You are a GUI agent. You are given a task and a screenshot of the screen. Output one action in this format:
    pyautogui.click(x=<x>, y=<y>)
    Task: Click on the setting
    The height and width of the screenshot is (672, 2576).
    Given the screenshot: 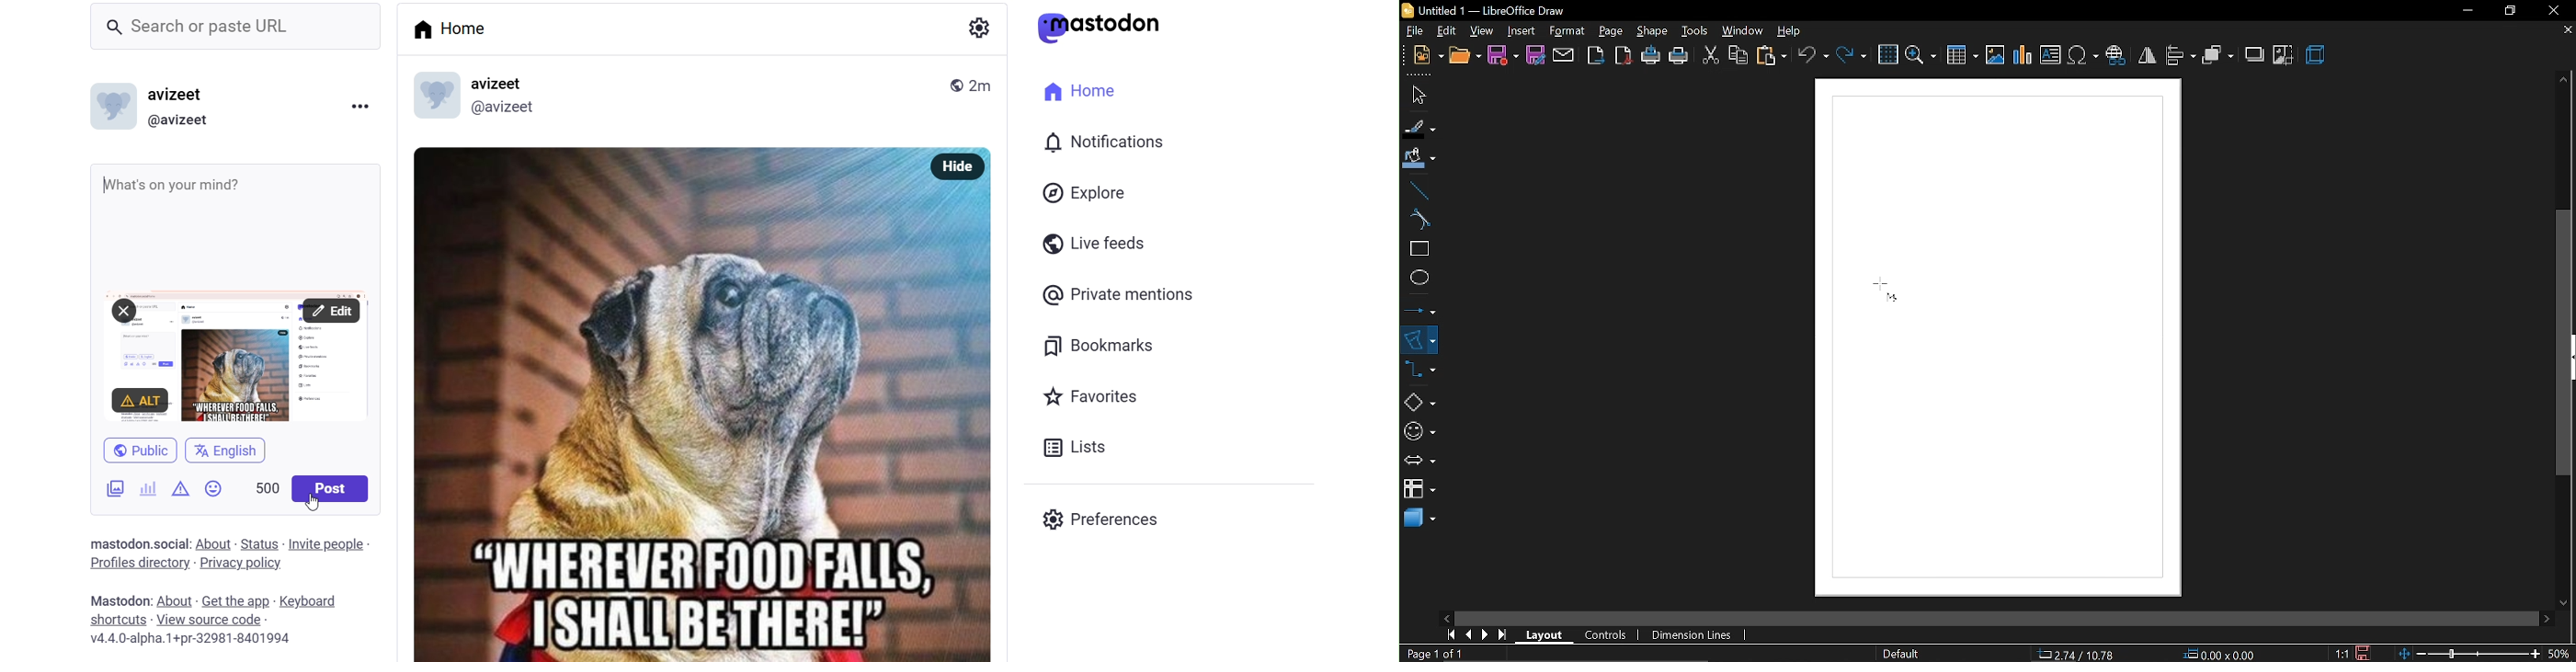 What is the action you would take?
    pyautogui.click(x=974, y=28)
    